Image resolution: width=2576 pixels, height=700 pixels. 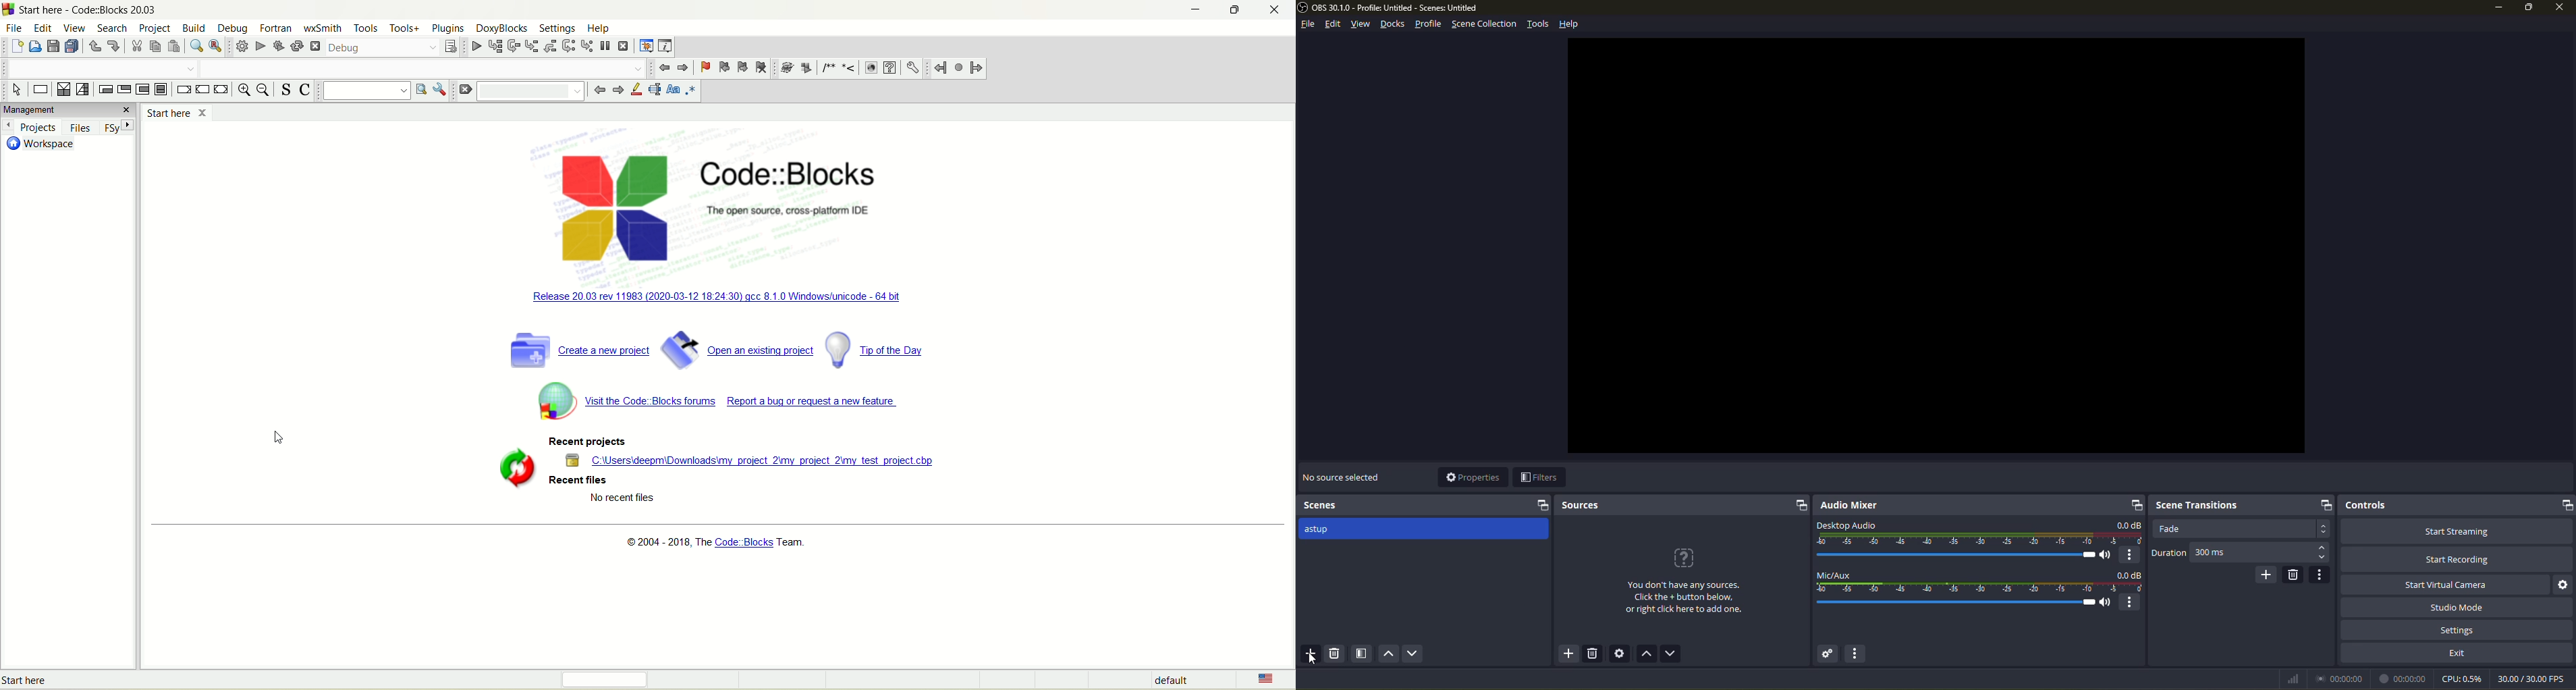 What do you see at coordinates (2459, 653) in the screenshot?
I see `exit` at bounding box center [2459, 653].